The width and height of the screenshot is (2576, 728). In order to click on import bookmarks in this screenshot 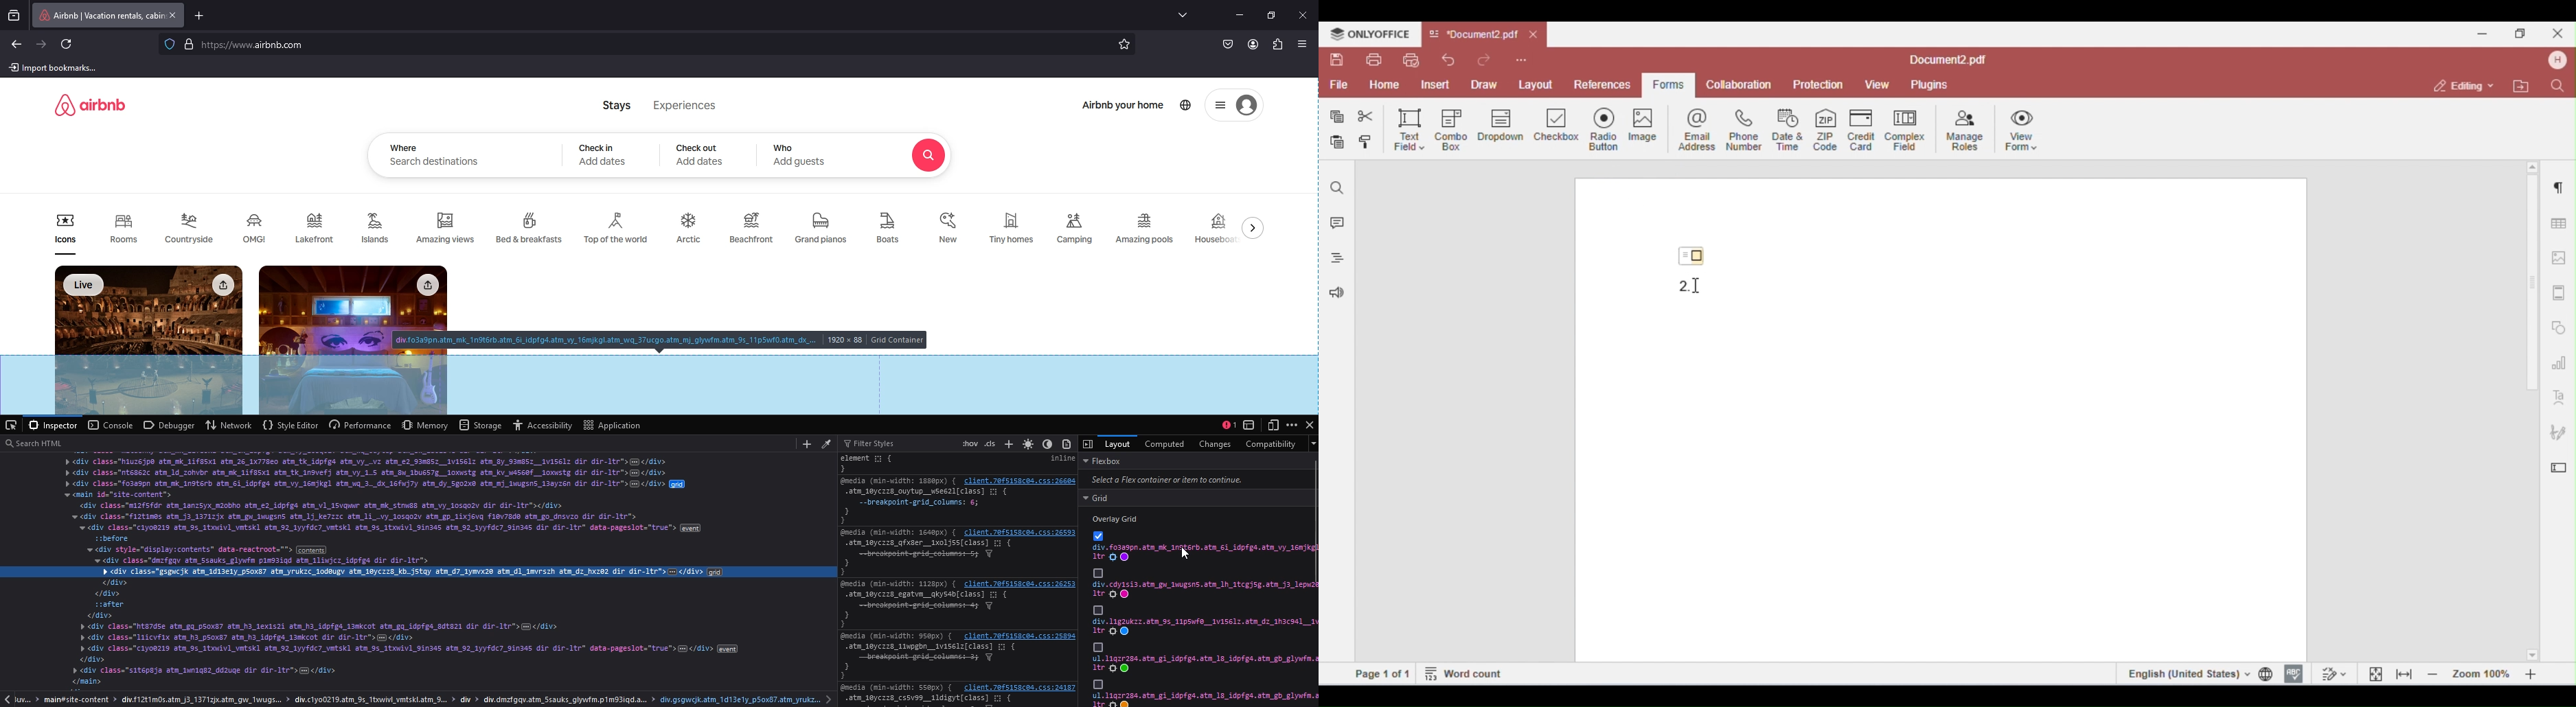, I will do `click(56, 67)`.